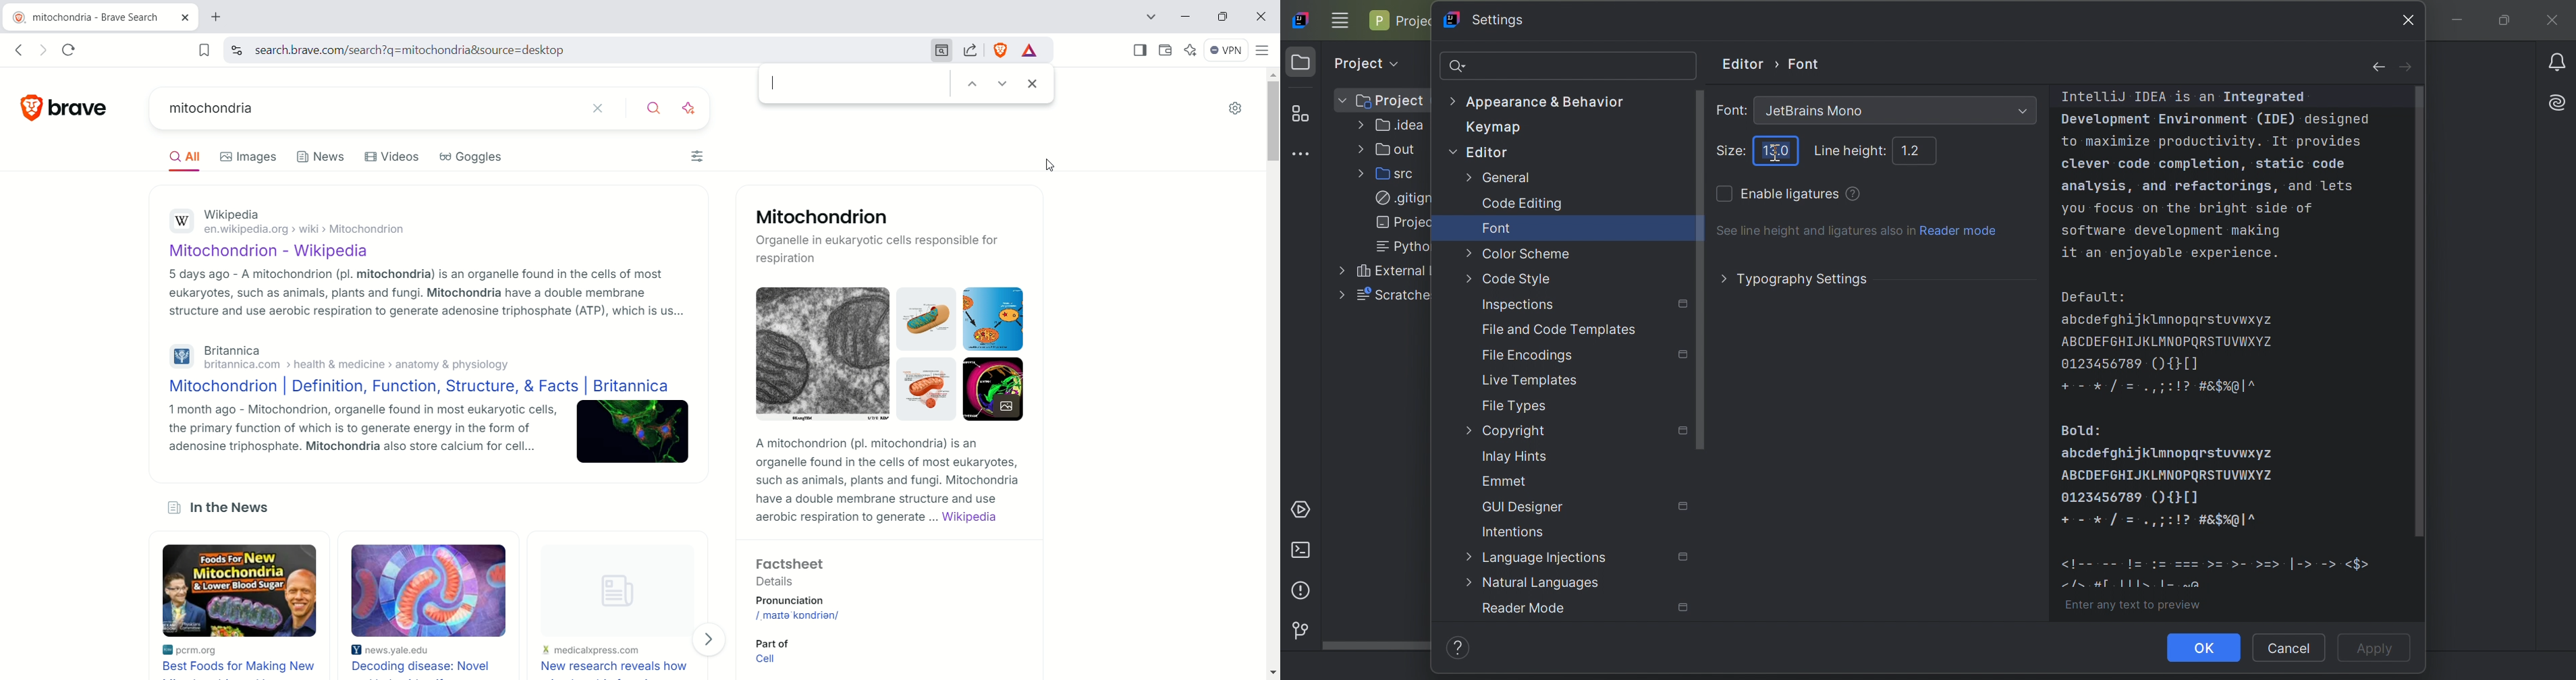  Describe the element at coordinates (1730, 150) in the screenshot. I see `Size` at that location.